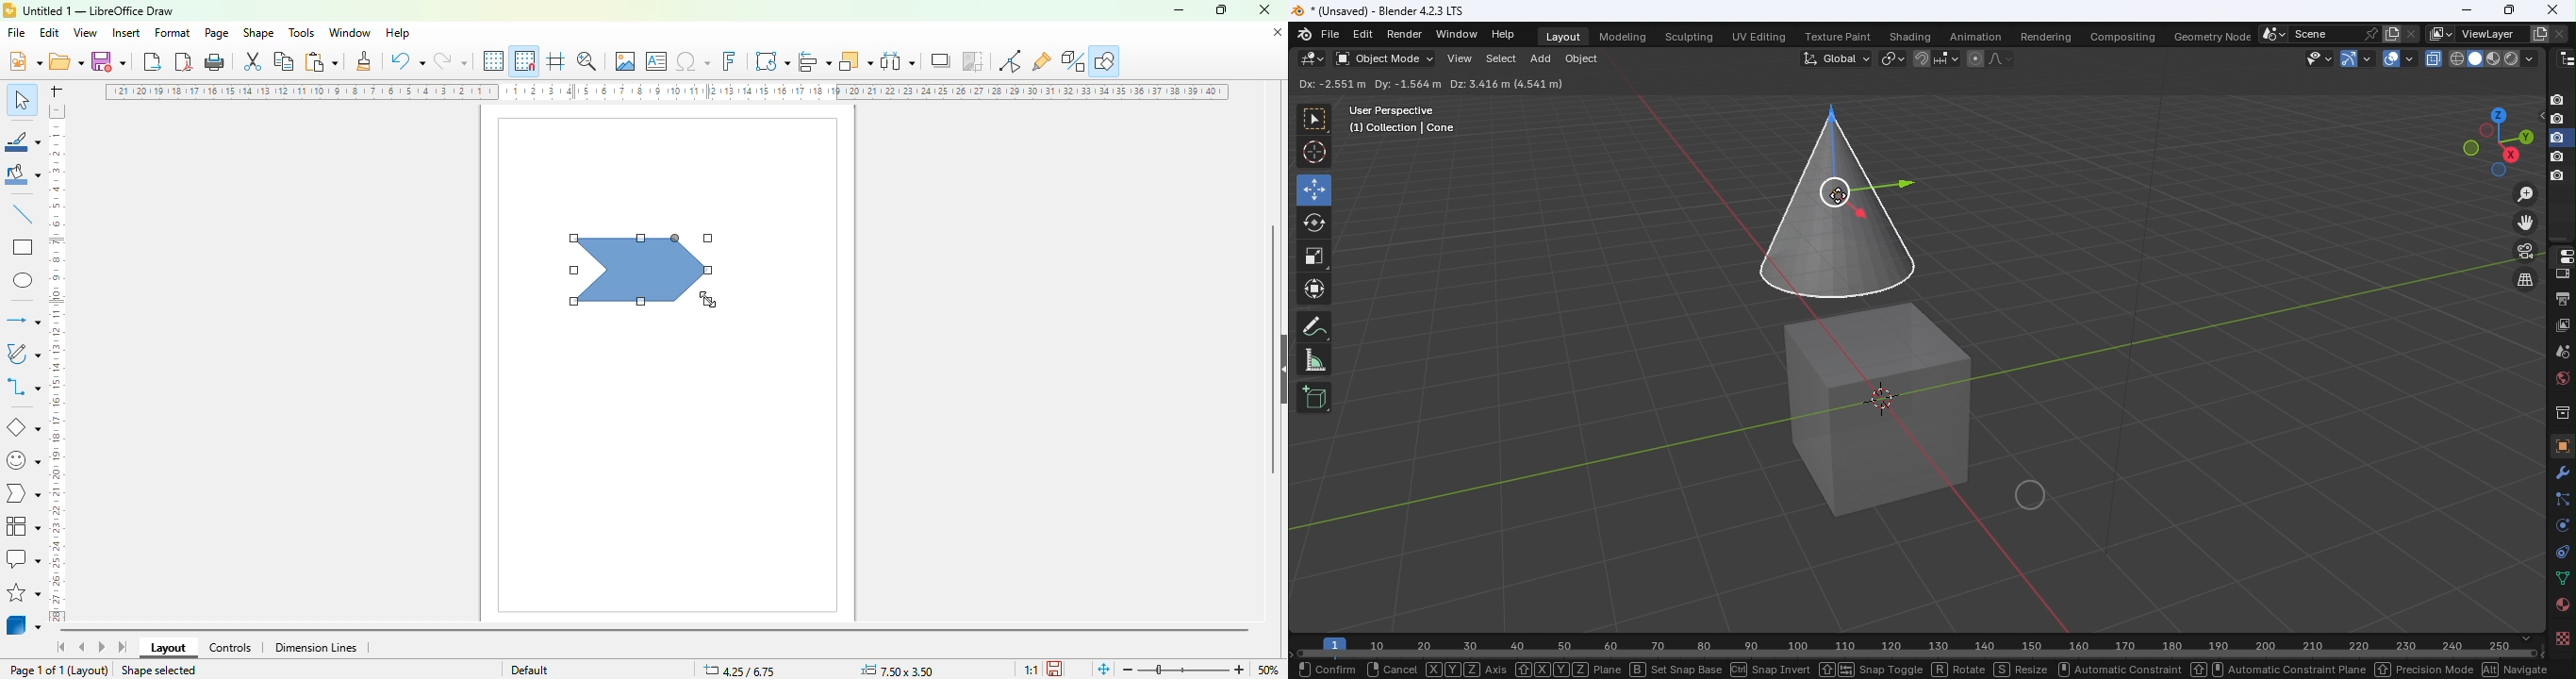 This screenshot has height=700, width=2576. Describe the element at coordinates (1268, 670) in the screenshot. I see `50%` at that location.